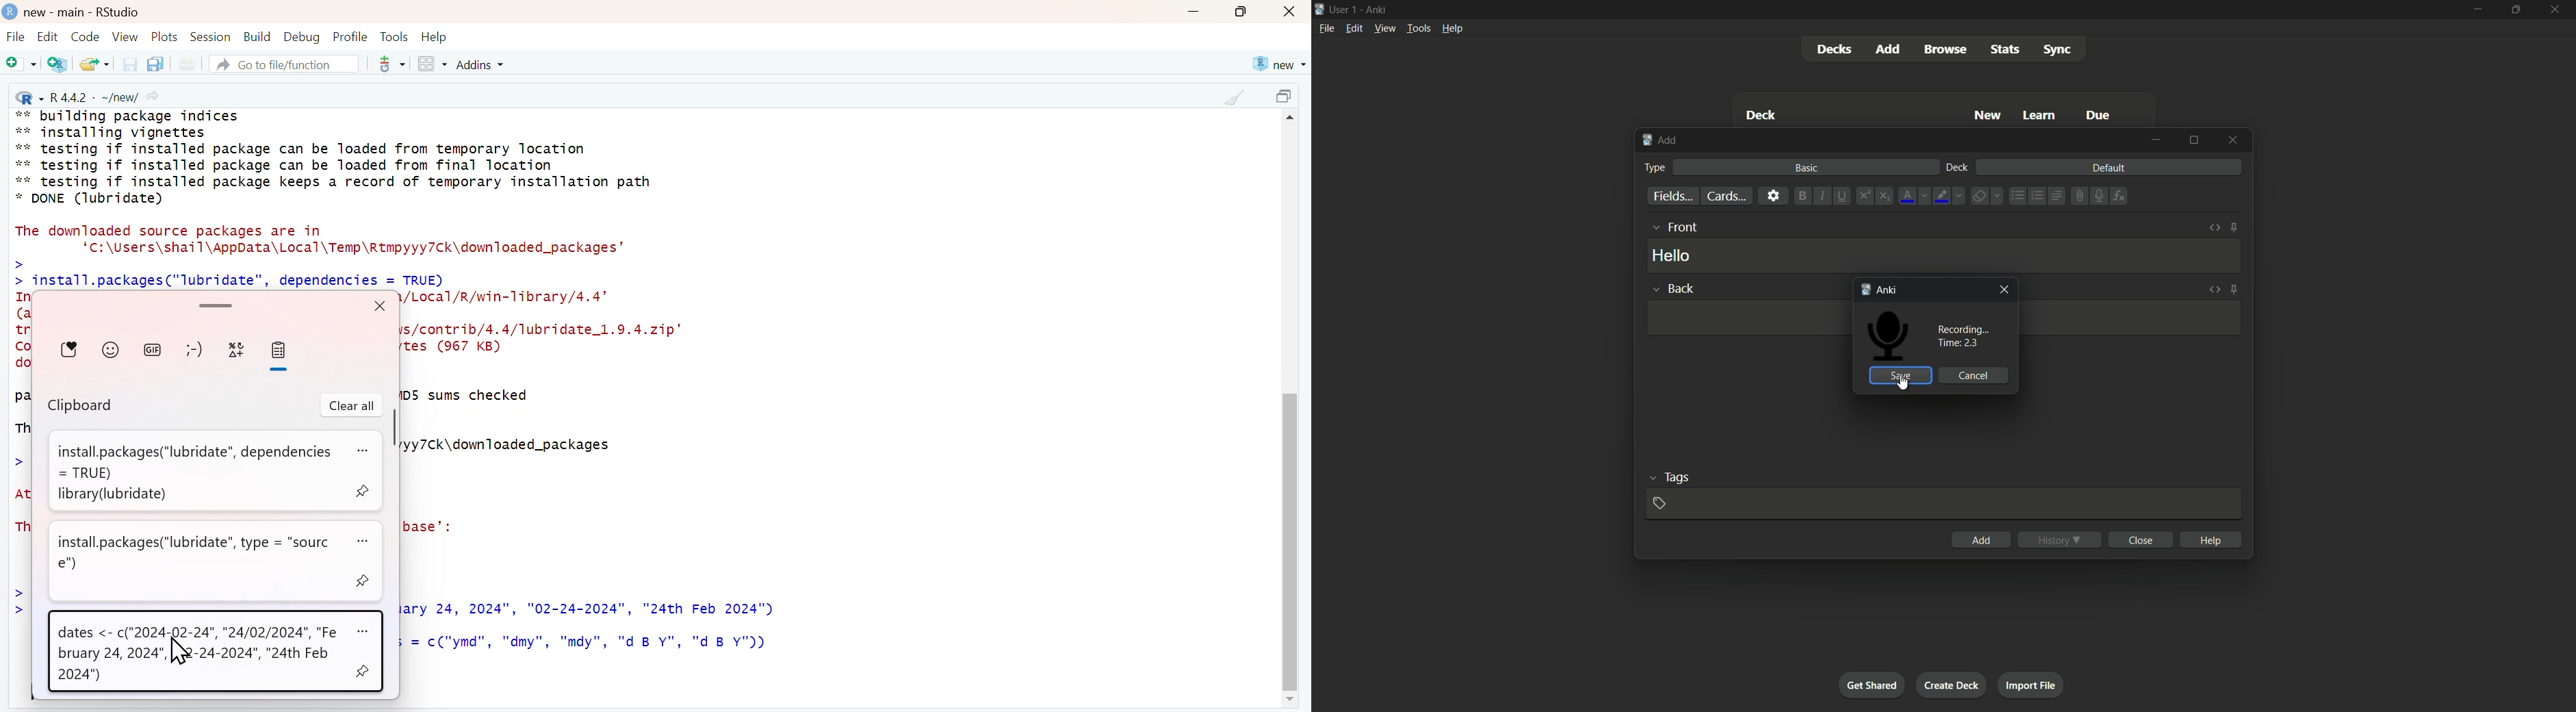 This screenshot has width=2576, height=728. Describe the element at coordinates (2080, 196) in the screenshot. I see `attach file` at that location.